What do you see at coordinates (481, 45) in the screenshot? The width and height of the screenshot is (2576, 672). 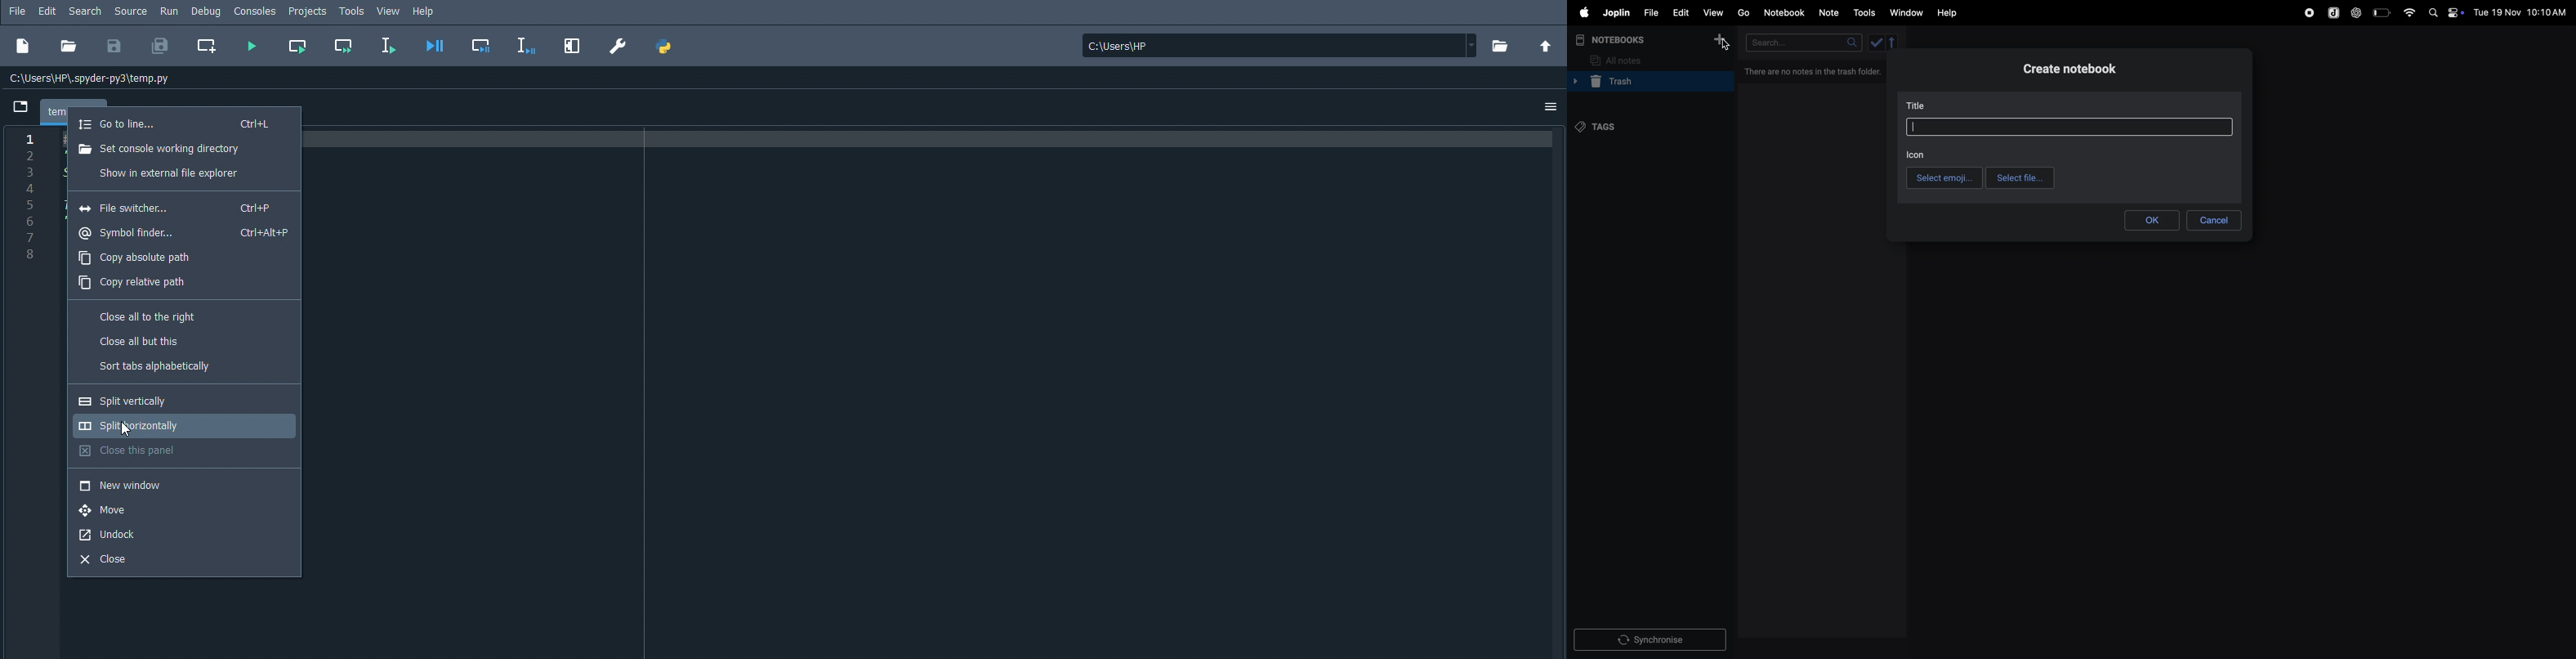 I see `Debug cell` at bounding box center [481, 45].